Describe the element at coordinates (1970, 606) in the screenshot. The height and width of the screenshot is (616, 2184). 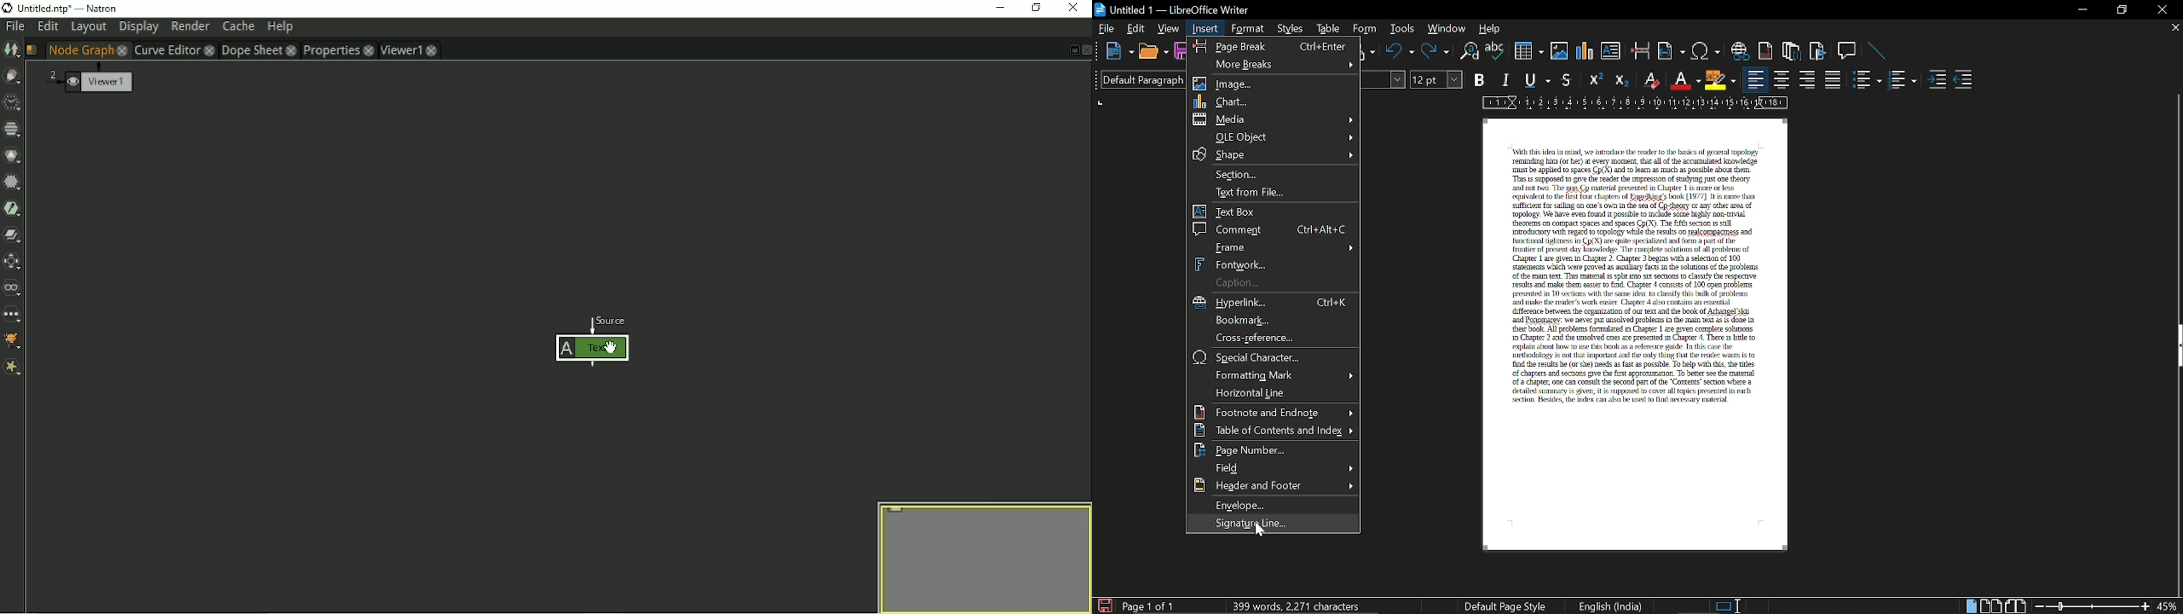
I see `single page view` at that location.